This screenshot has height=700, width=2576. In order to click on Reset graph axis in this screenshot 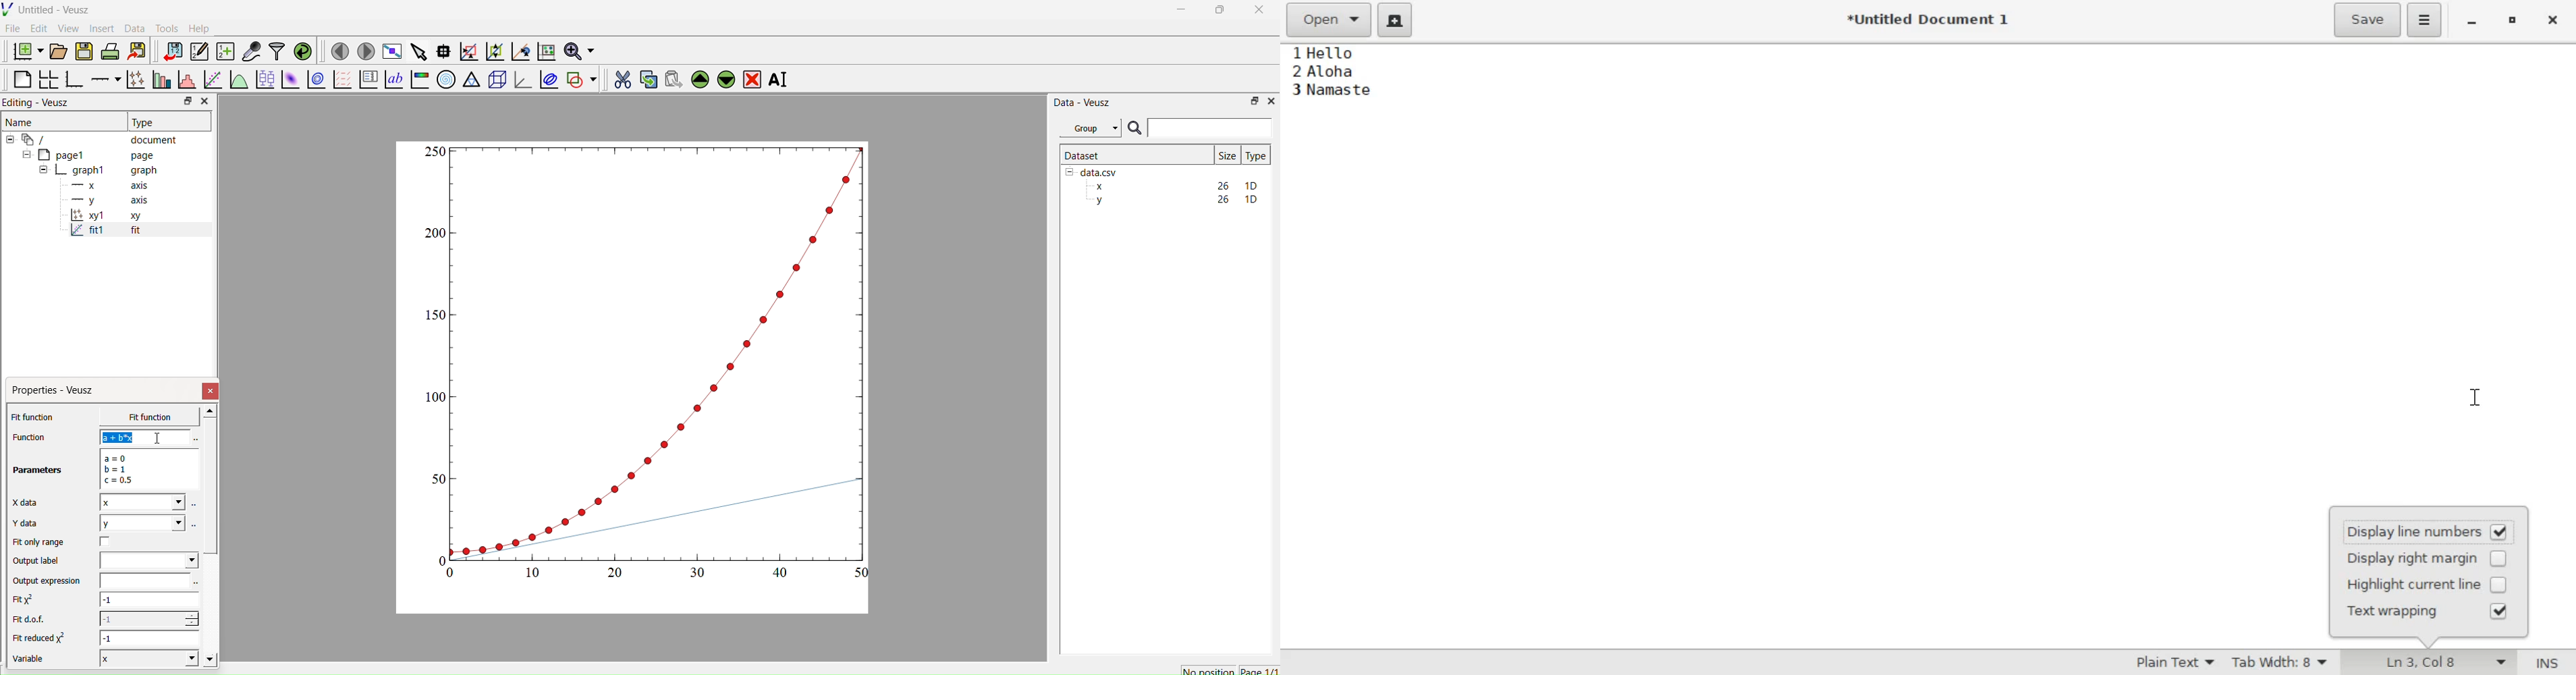, I will do `click(545, 51)`.